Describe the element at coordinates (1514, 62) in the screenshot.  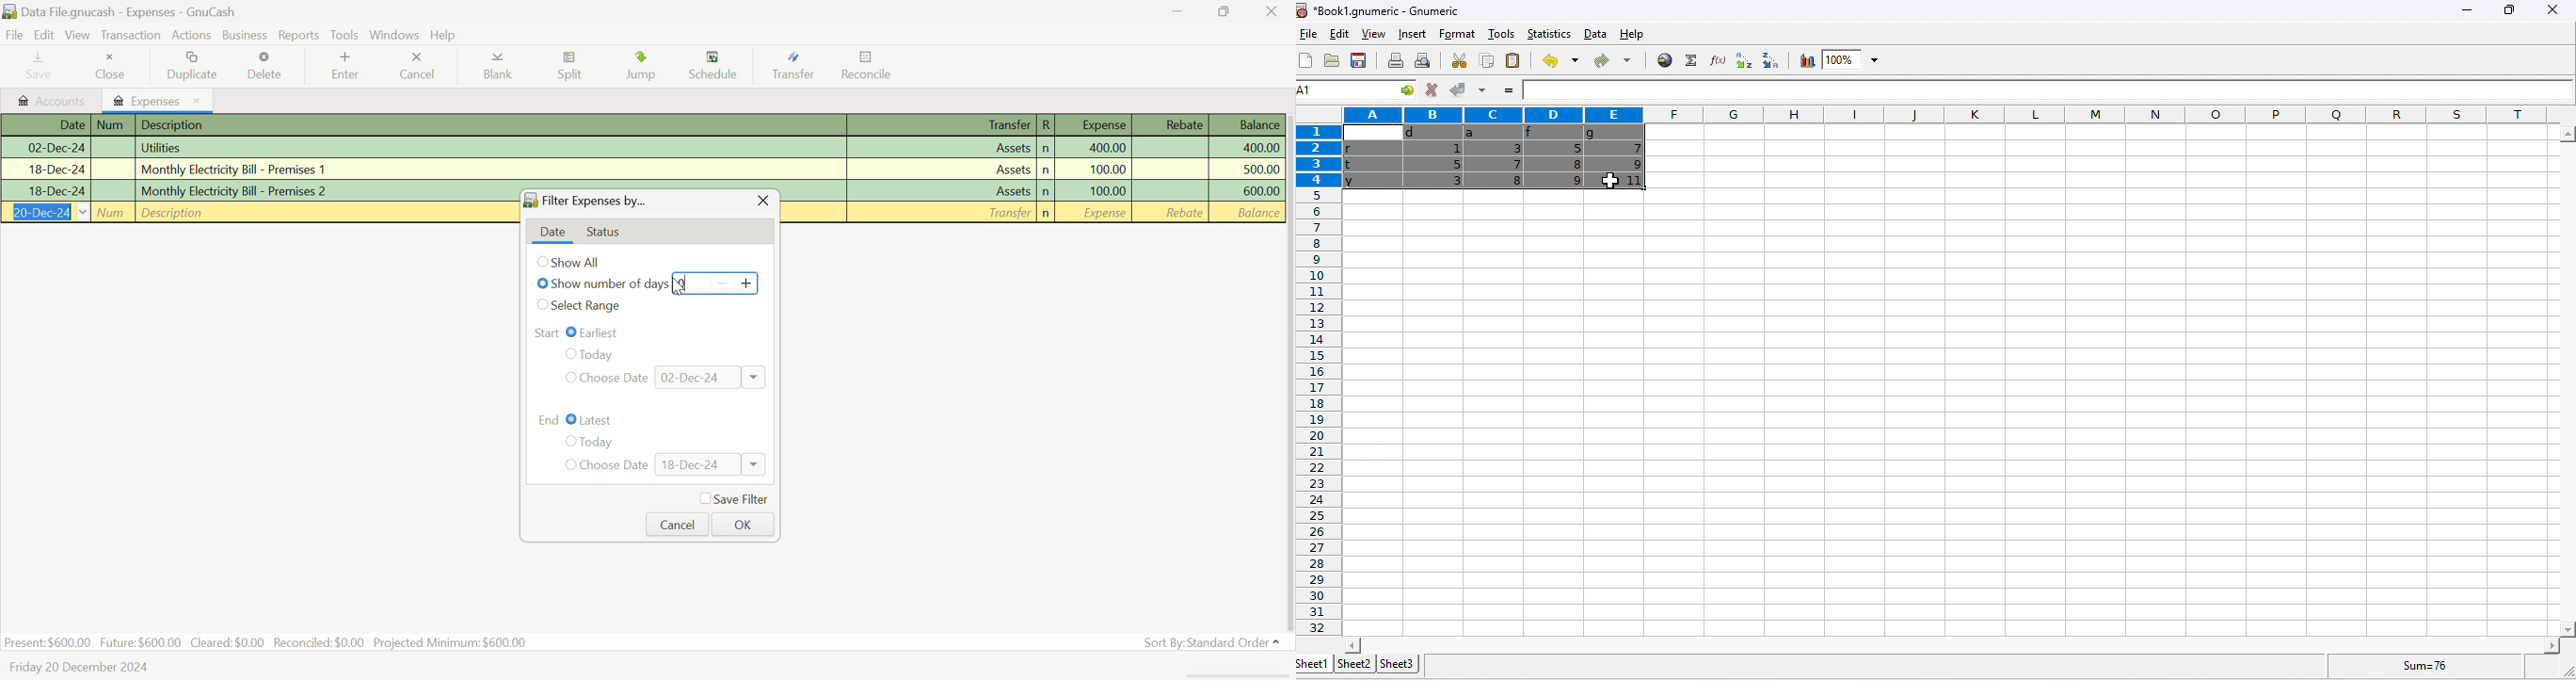
I see `paste` at that location.